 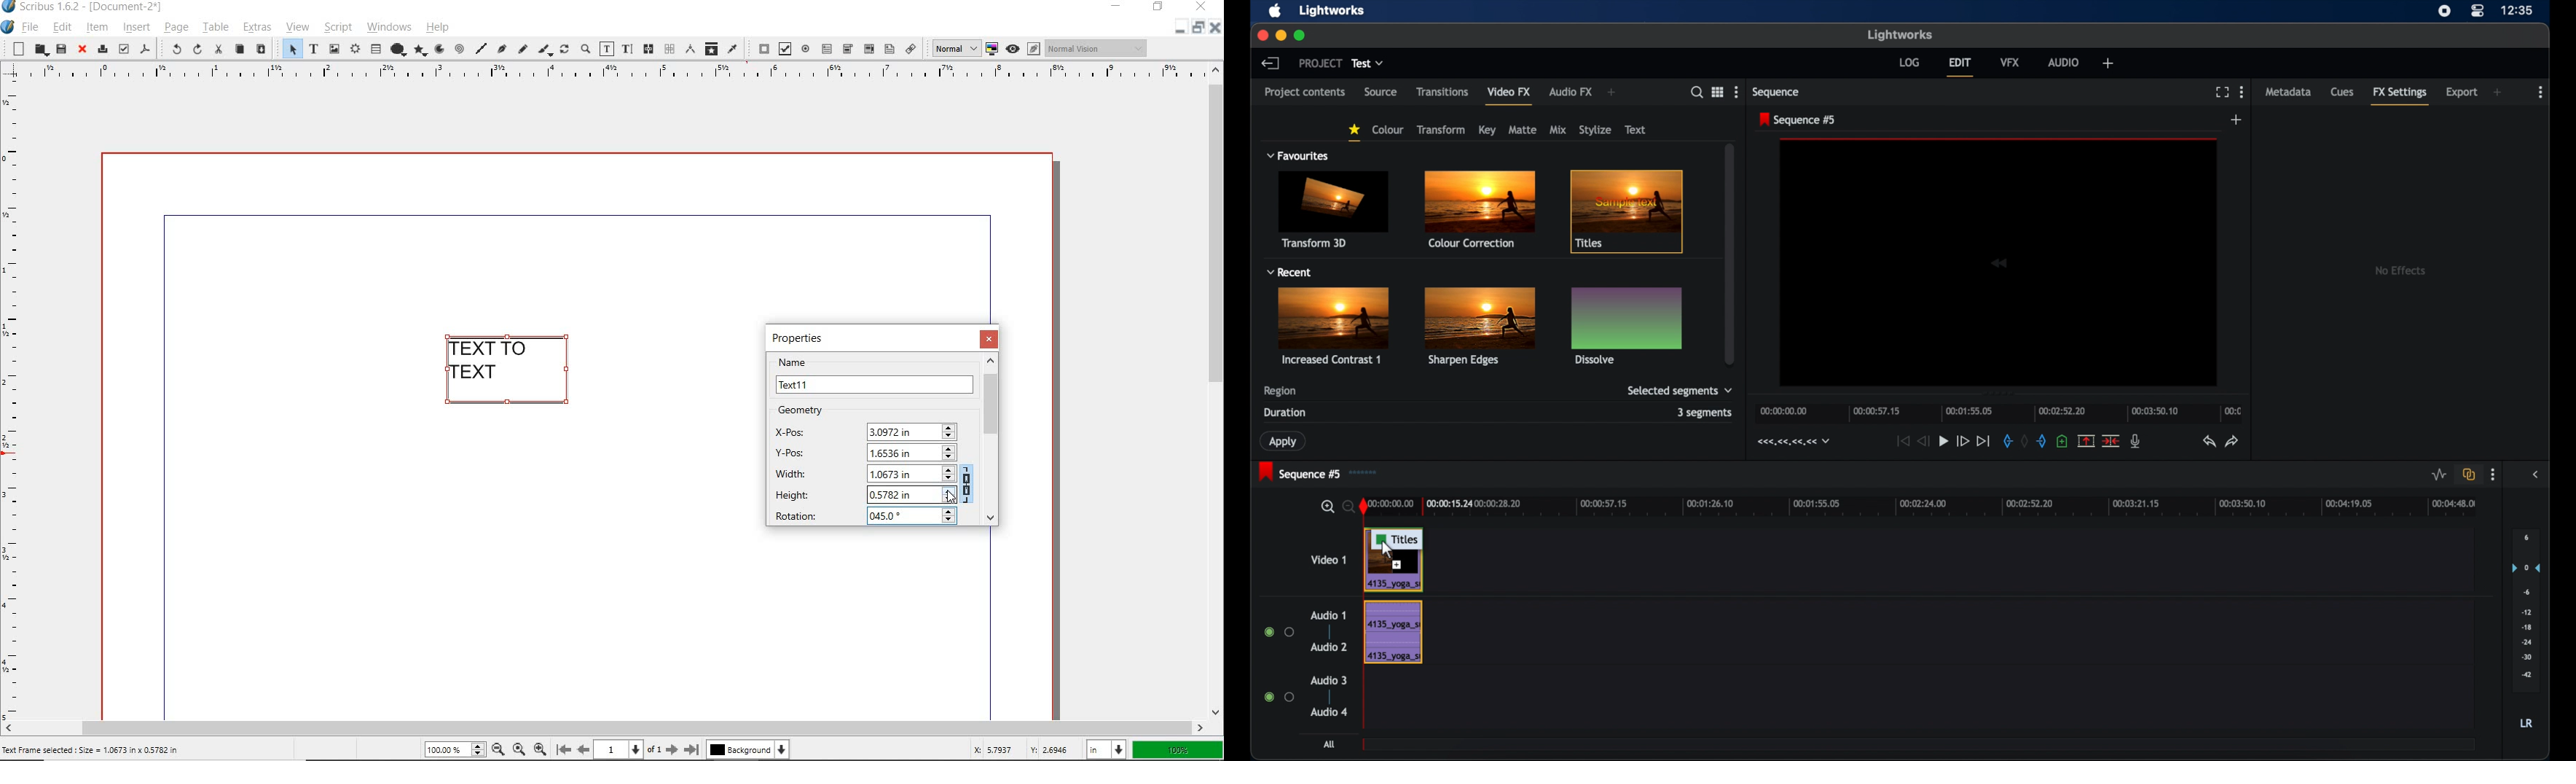 What do you see at coordinates (1595, 130) in the screenshot?
I see `stylize` at bounding box center [1595, 130].